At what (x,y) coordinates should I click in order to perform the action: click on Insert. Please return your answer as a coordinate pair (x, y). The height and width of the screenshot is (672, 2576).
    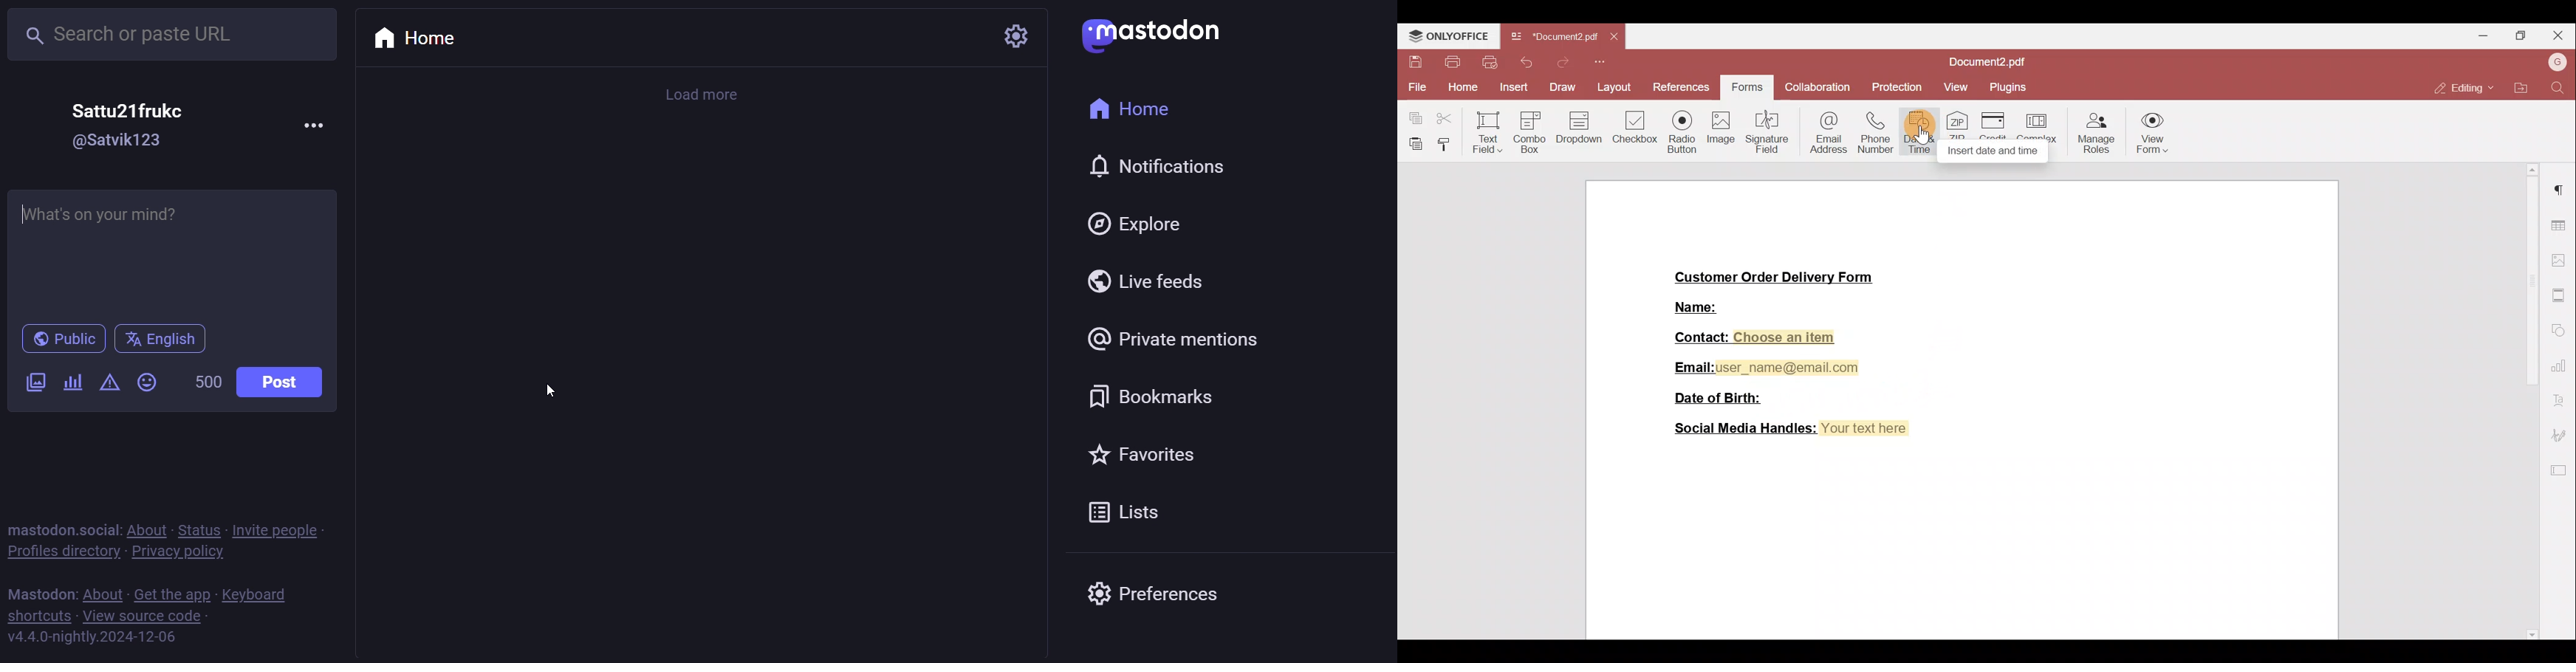
    Looking at the image, I should click on (1513, 87).